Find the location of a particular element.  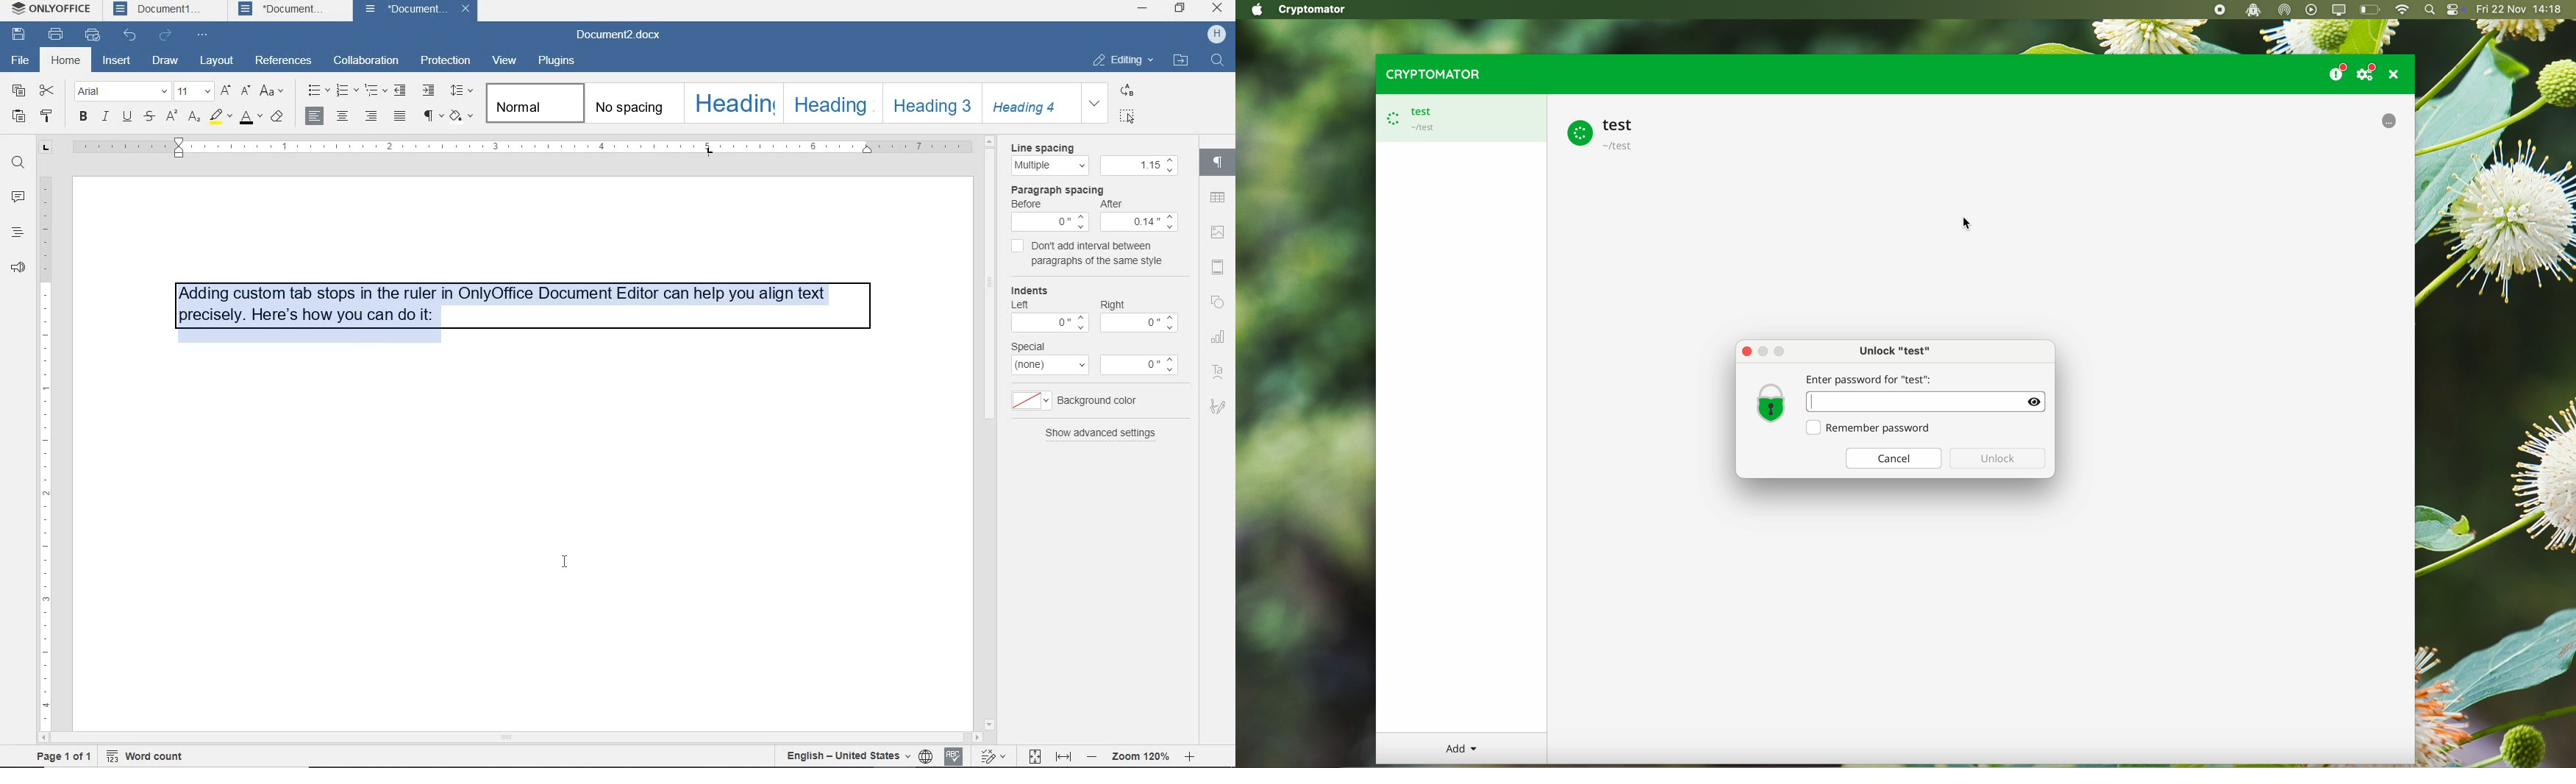

Document1 tab is located at coordinates (160, 10).